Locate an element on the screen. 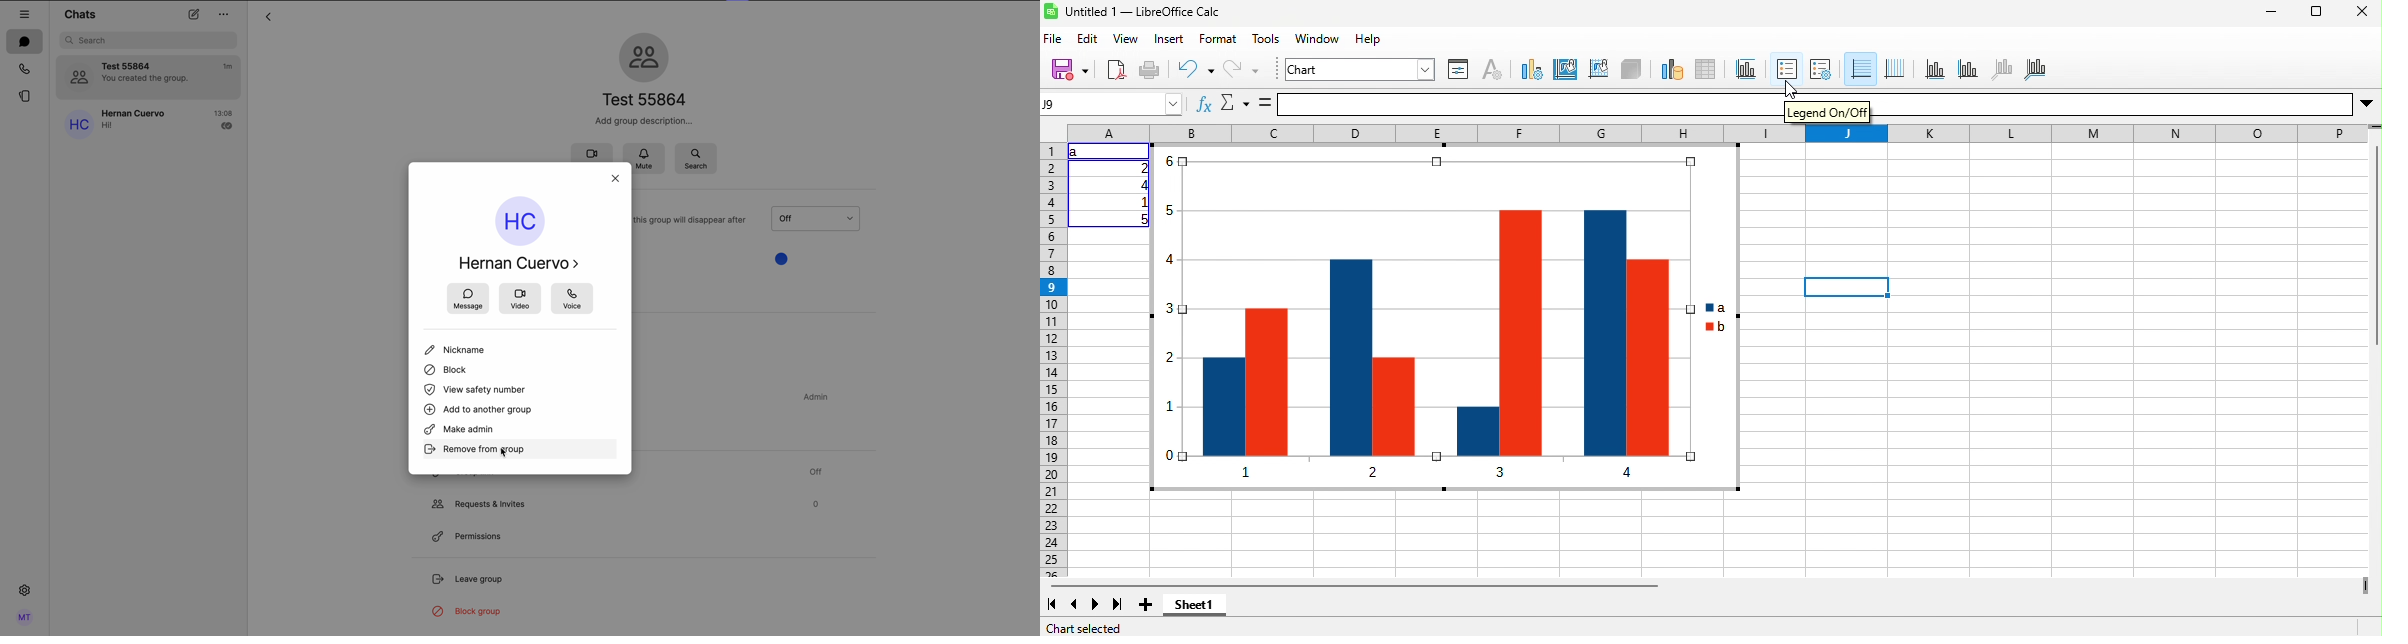 The width and height of the screenshot is (2408, 644). Cursor is located at coordinates (1791, 89).